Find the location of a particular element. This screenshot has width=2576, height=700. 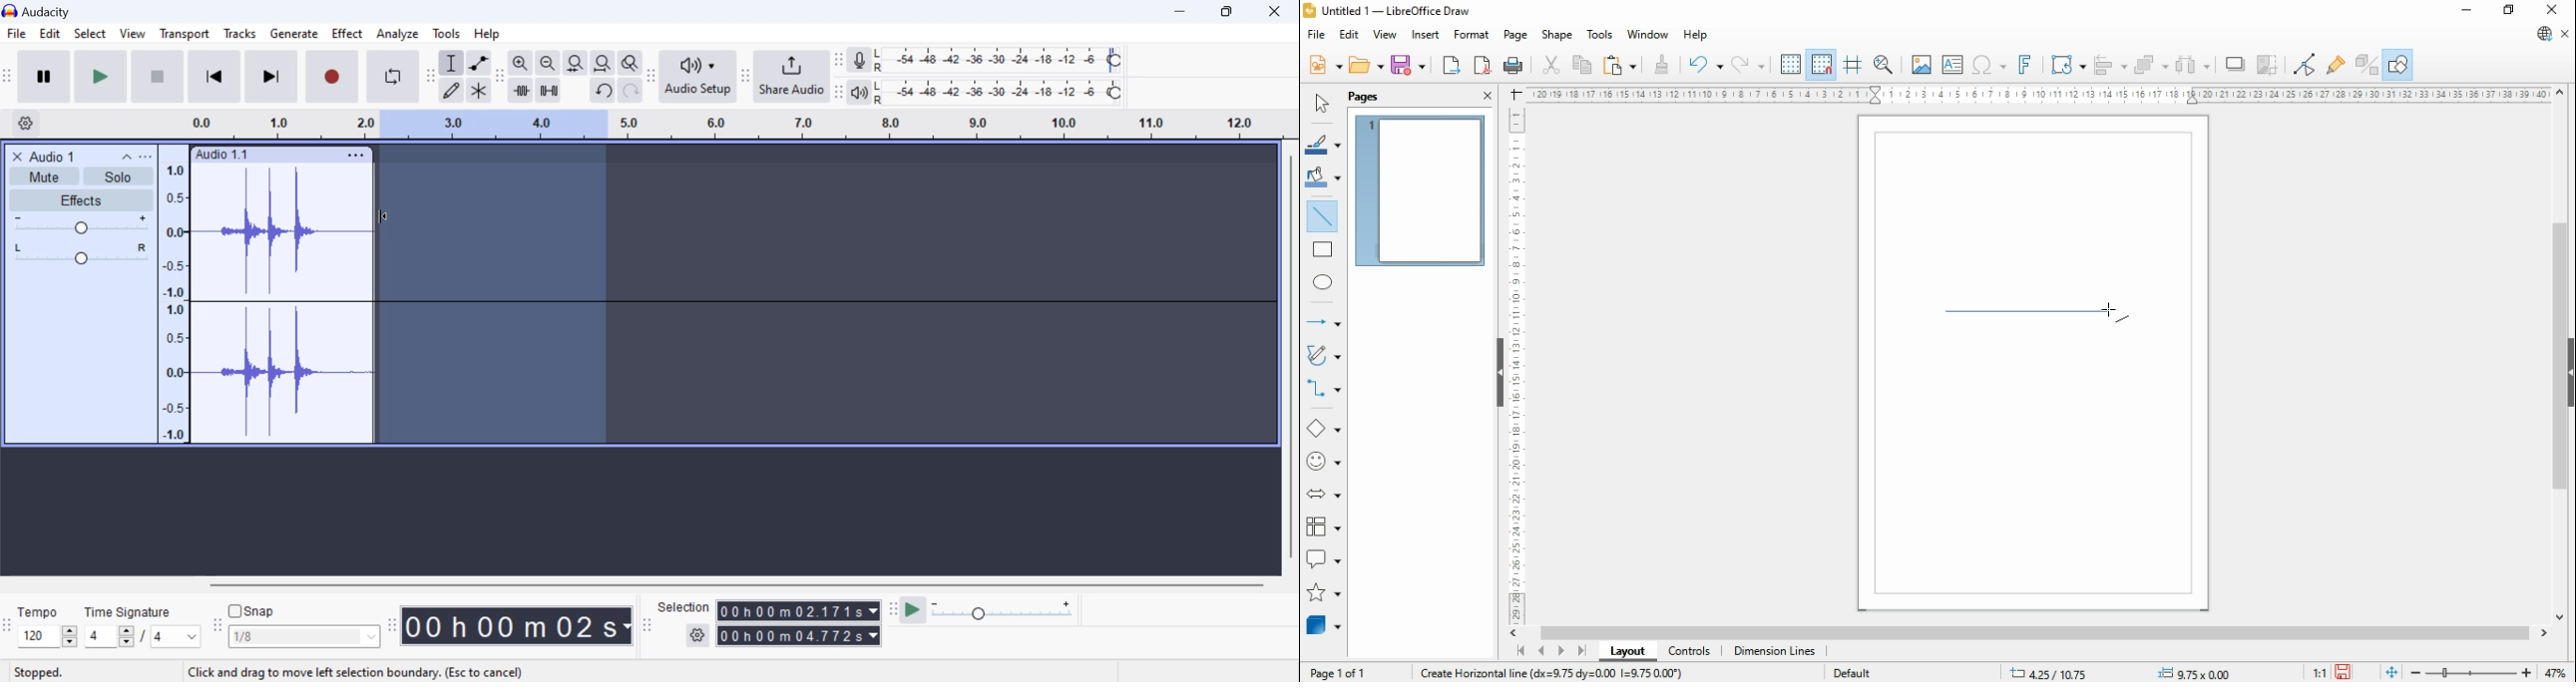

first page is located at coordinates (1518, 651).